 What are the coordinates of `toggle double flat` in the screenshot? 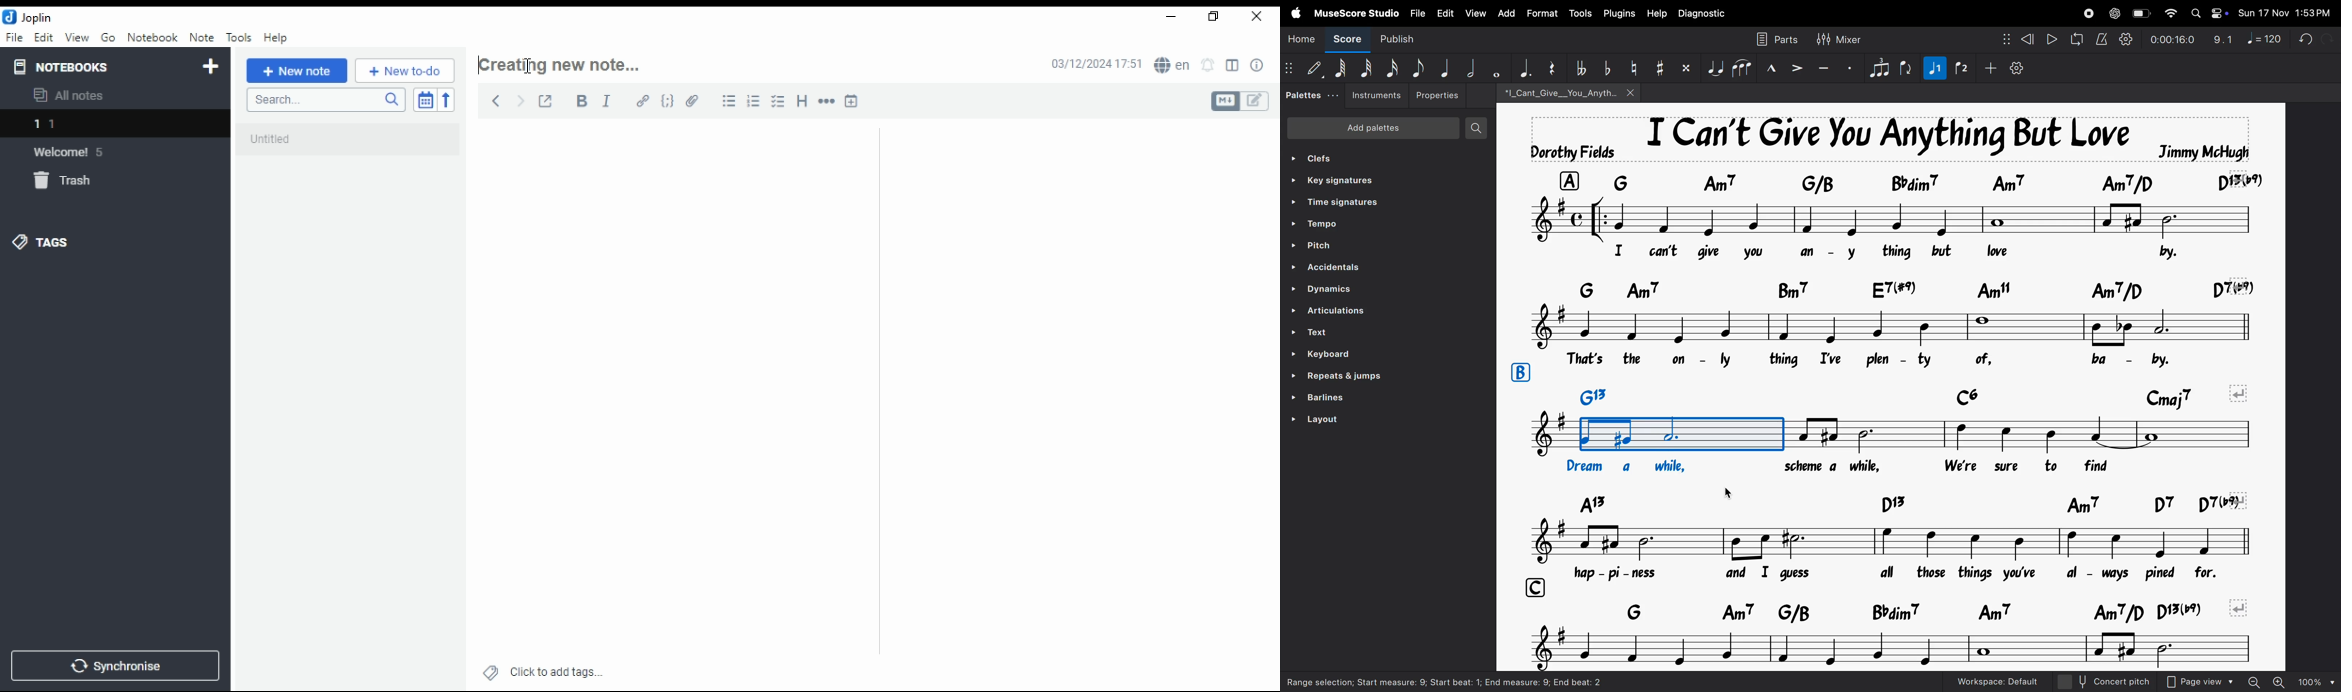 It's located at (1580, 68).